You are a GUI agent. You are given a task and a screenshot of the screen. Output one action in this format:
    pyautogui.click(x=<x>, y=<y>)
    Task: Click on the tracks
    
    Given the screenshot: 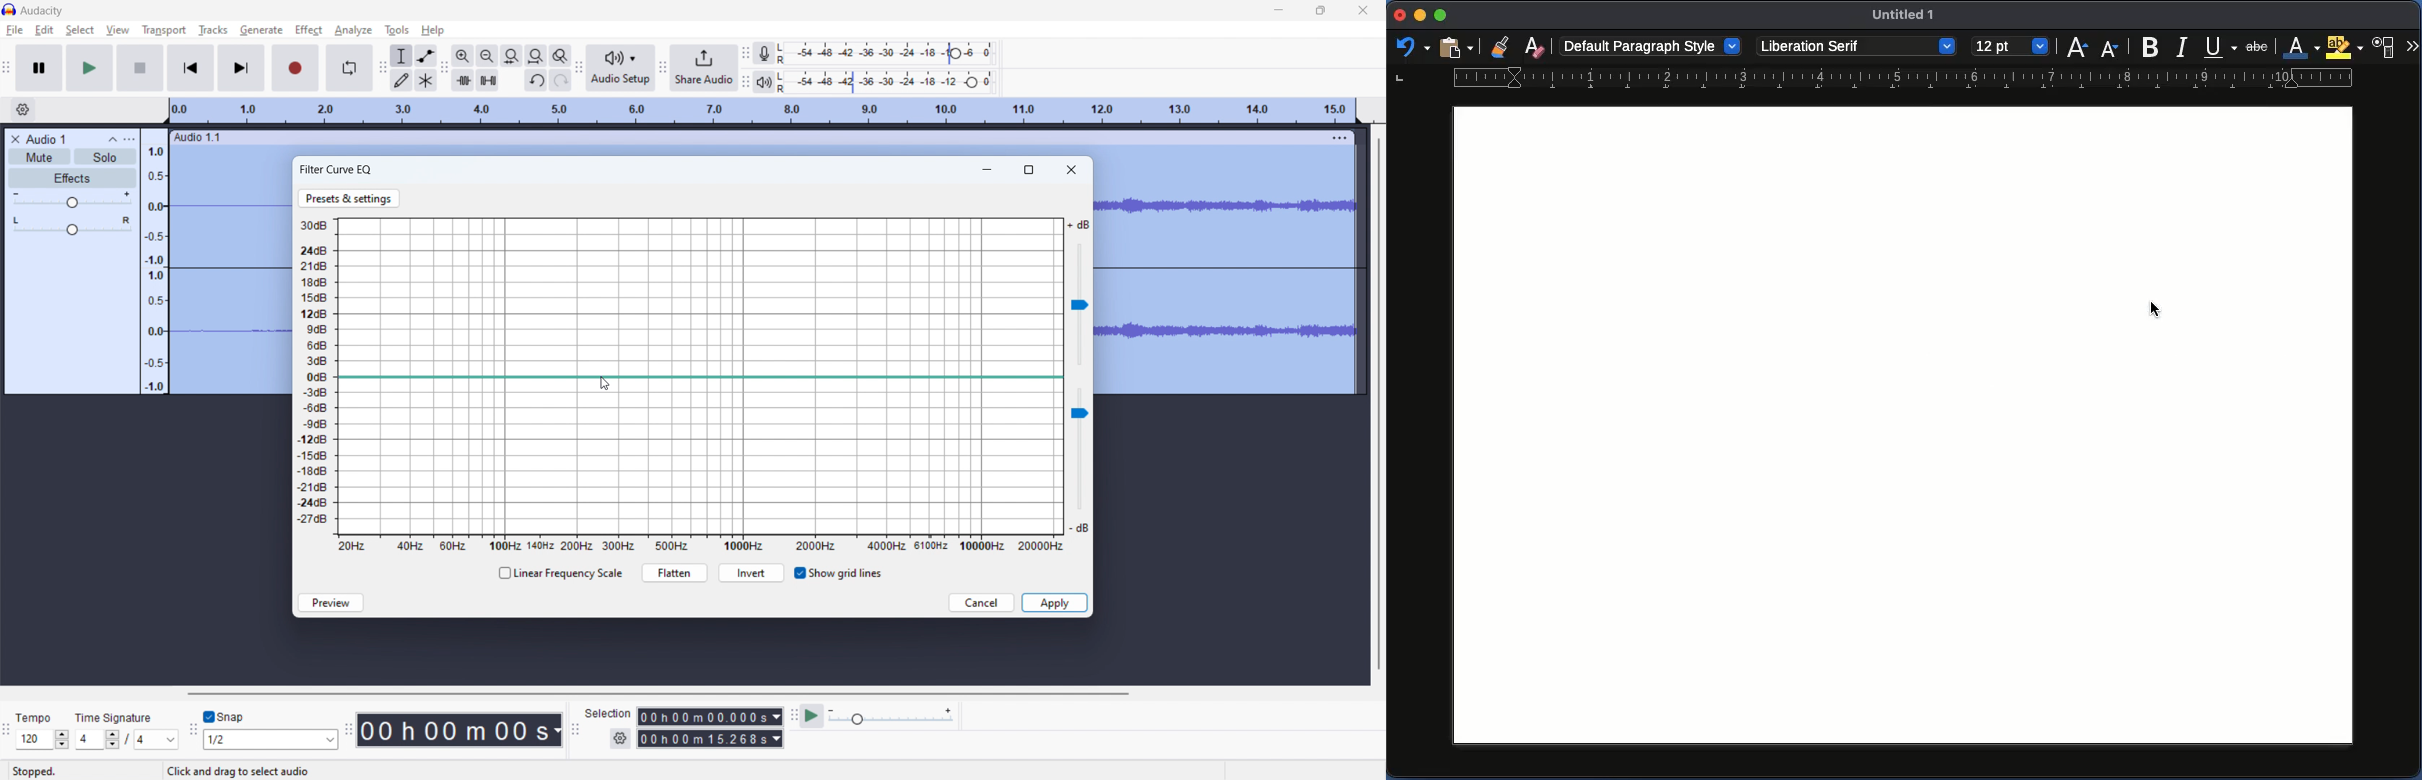 What is the action you would take?
    pyautogui.click(x=213, y=30)
    